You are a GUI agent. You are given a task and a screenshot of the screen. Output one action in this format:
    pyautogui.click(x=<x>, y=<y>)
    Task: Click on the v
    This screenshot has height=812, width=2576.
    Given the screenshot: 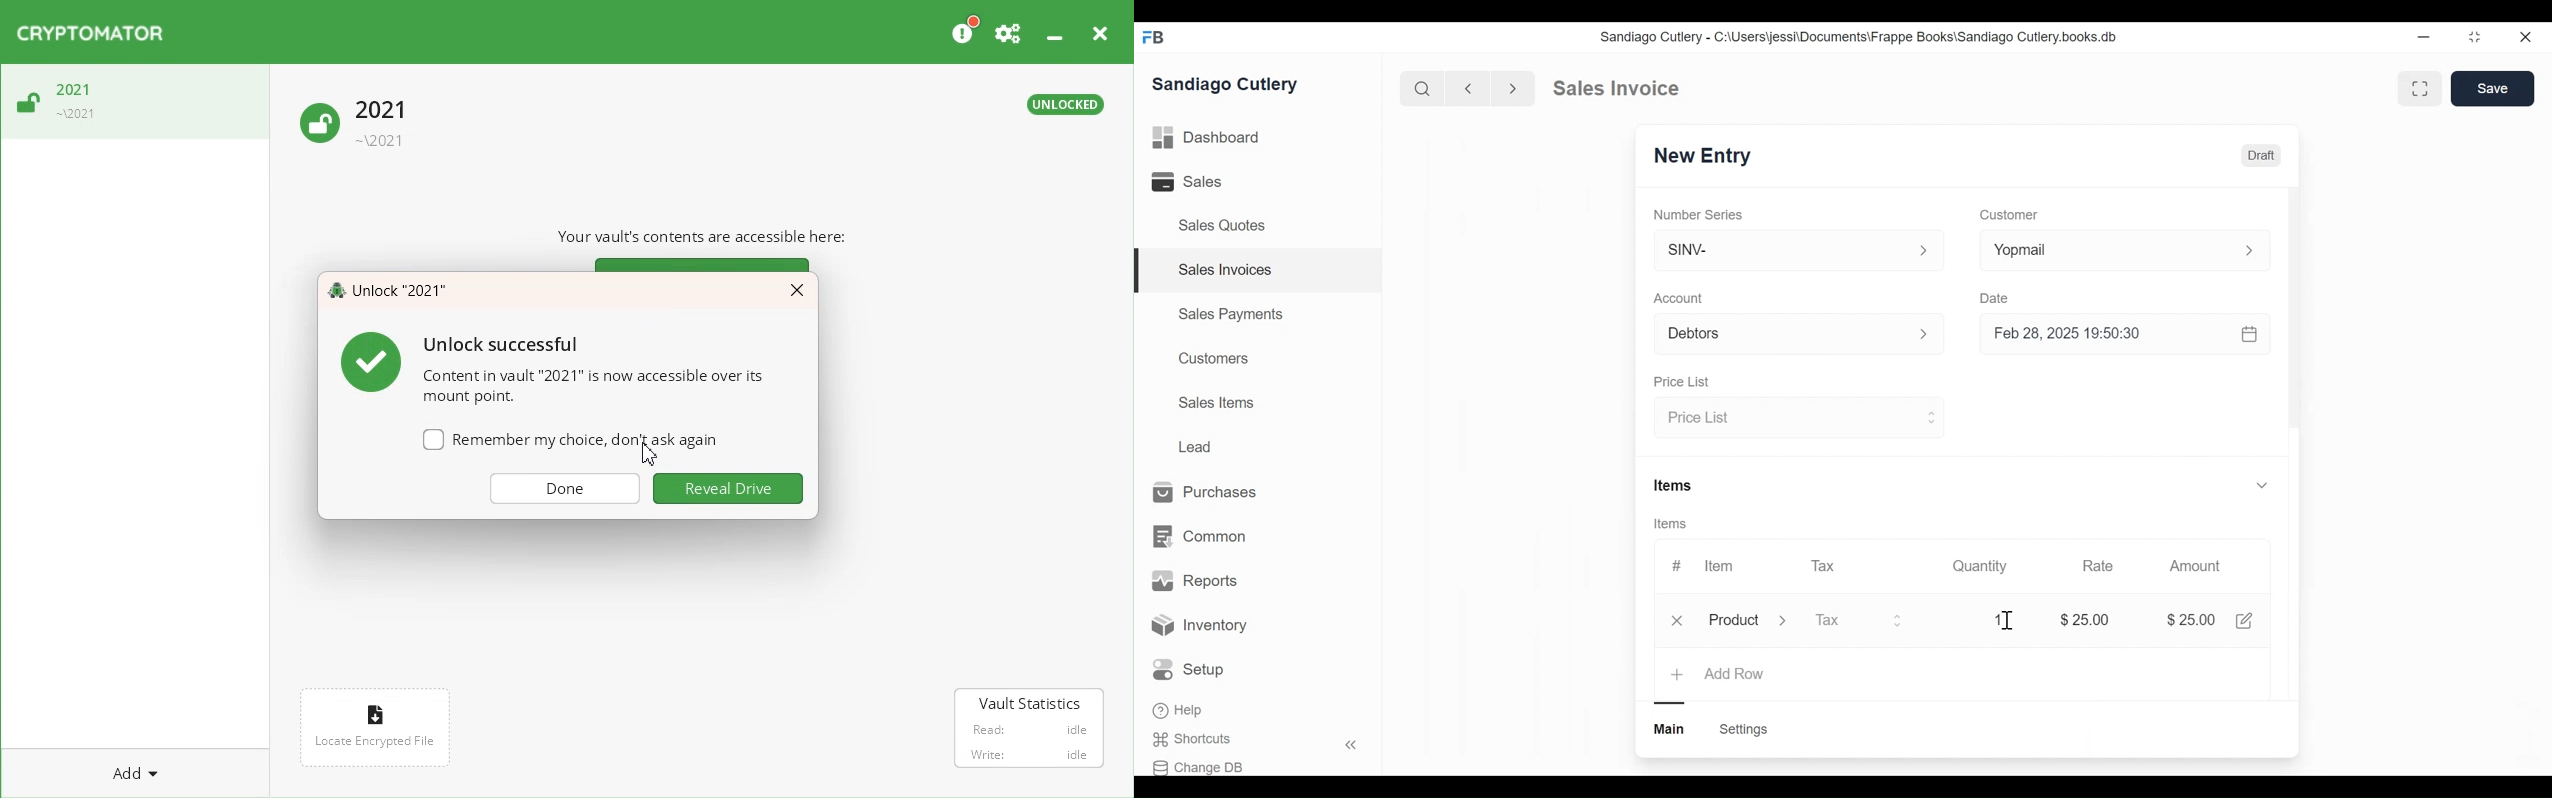 What is the action you would take?
    pyautogui.click(x=2263, y=486)
    